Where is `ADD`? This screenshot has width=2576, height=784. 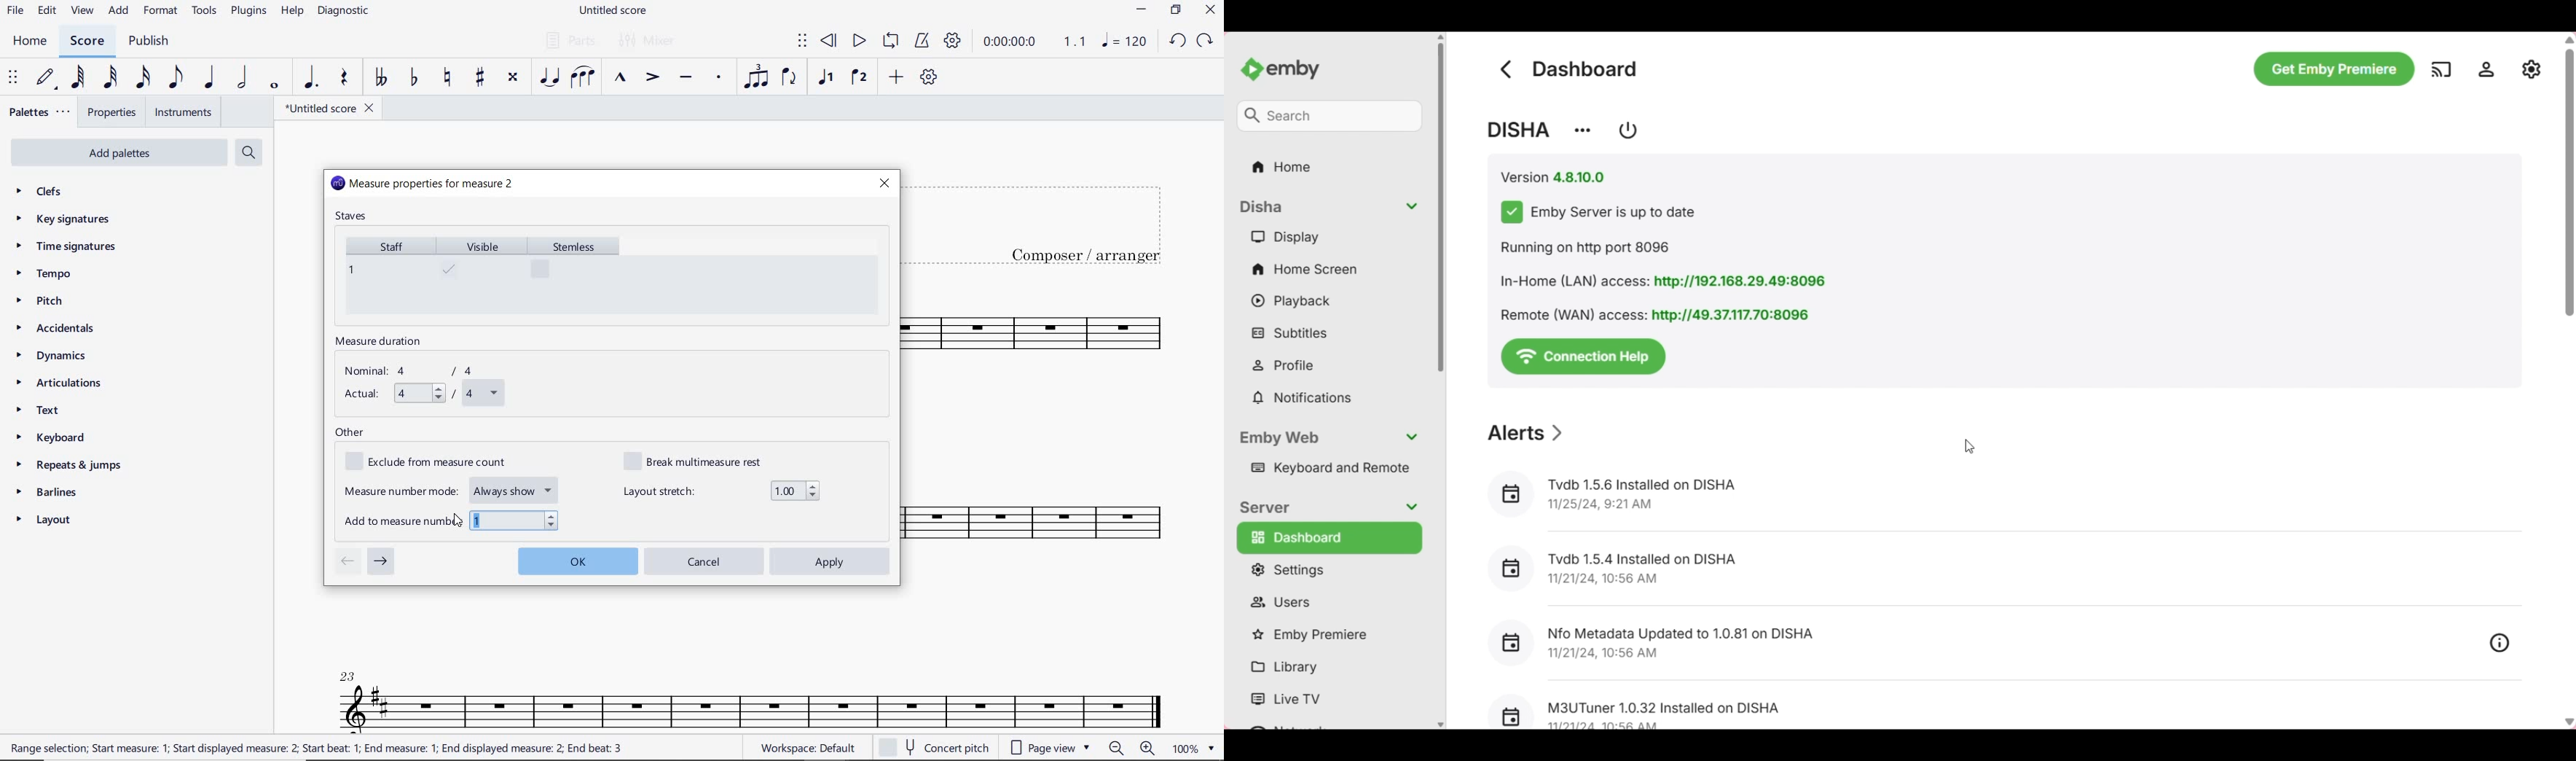
ADD is located at coordinates (119, 12).